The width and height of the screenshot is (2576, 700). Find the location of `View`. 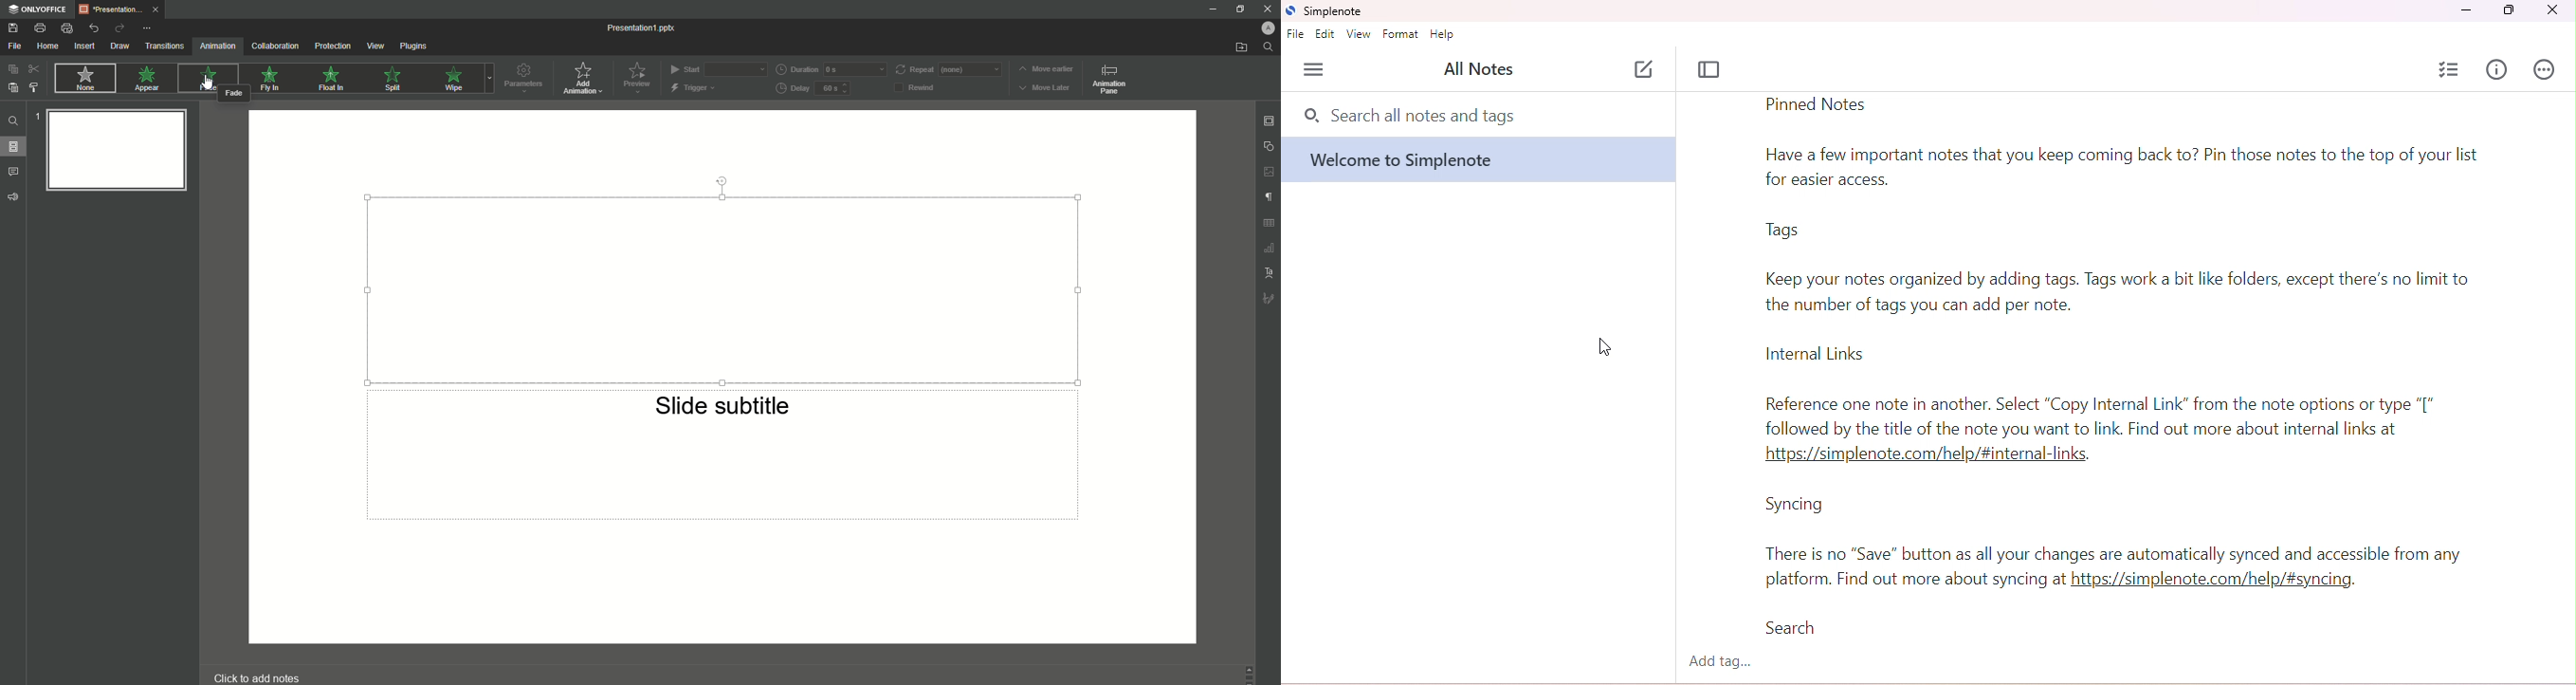

View is located at coordinates (374, 45).